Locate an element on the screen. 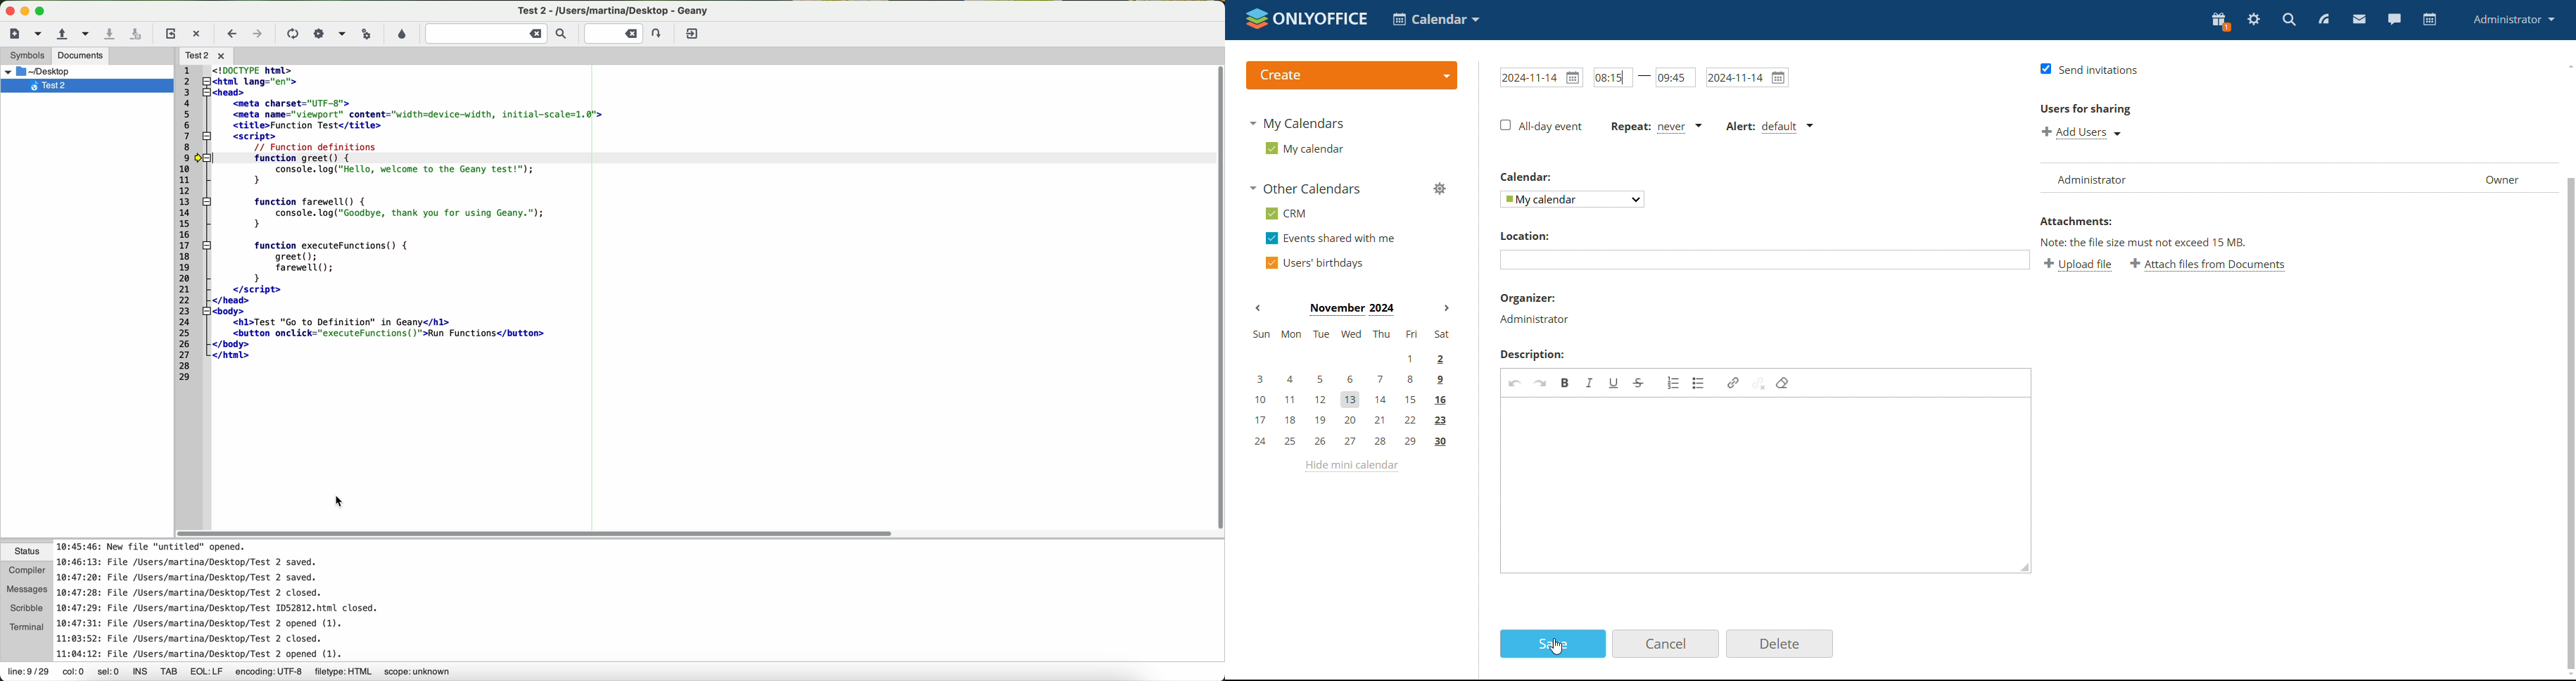  navigate back is located at coordinates (233, 36).